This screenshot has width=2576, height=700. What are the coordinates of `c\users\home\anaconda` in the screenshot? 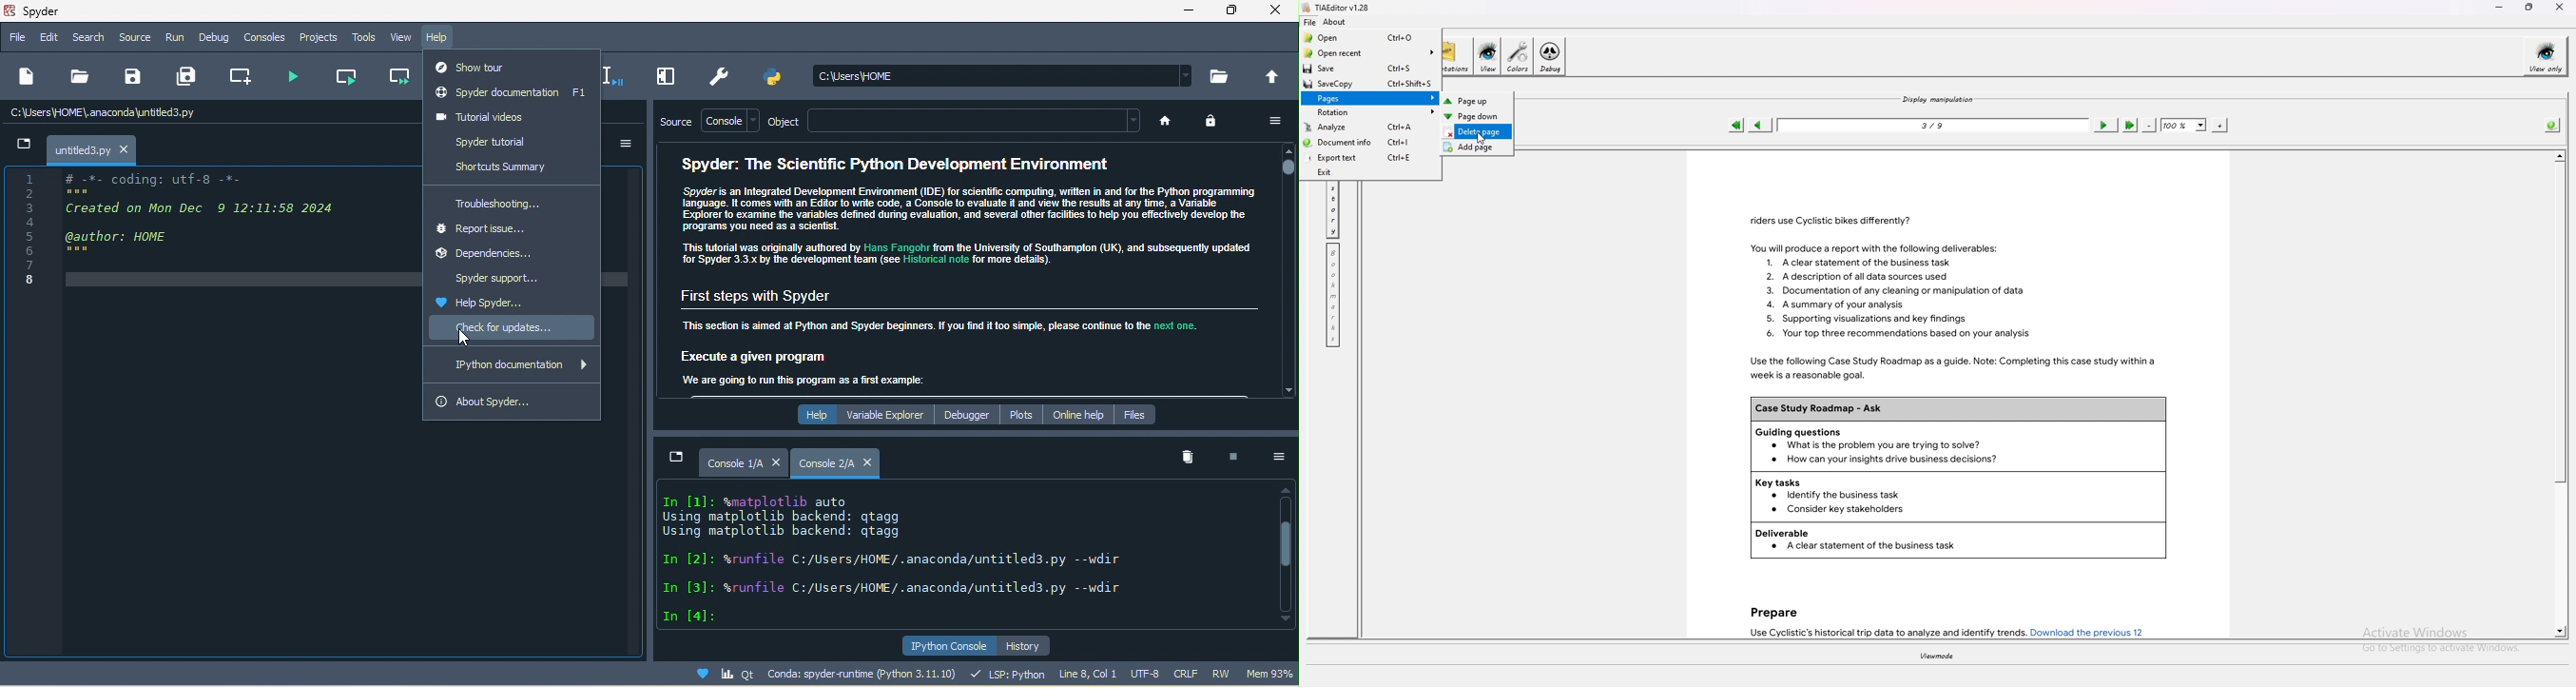 It's located at (111, 113).